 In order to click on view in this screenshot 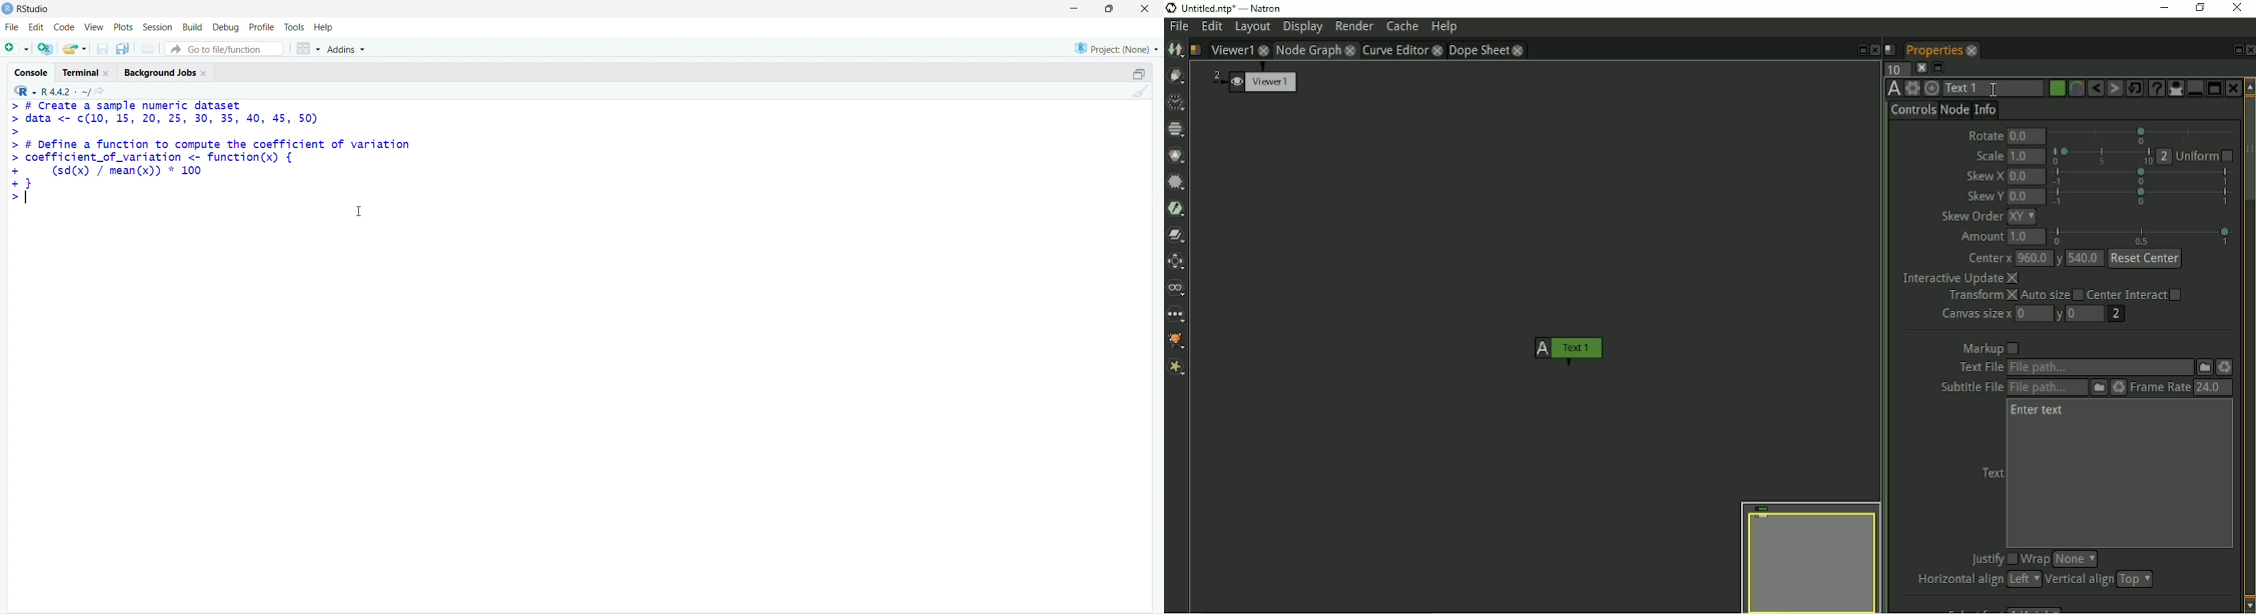, I will do `click(94, 27)`.